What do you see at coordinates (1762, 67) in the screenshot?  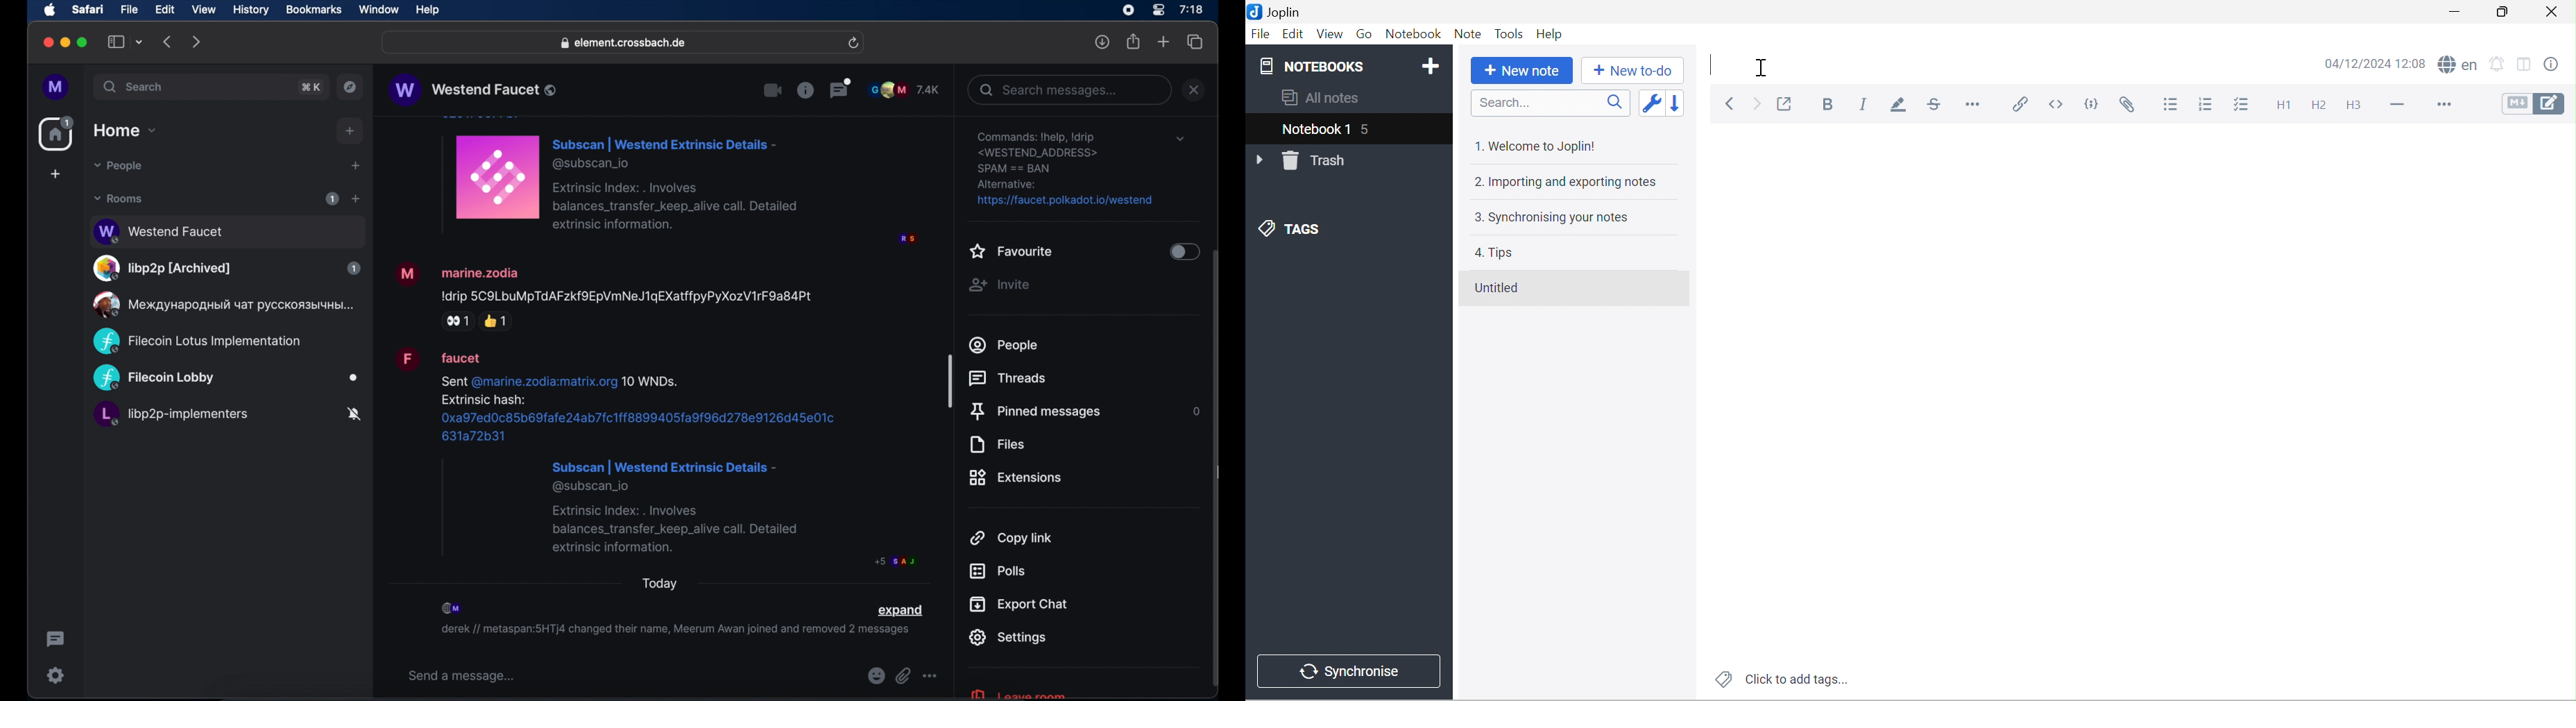 I see `Cursor` at bounding box center [1762, 67].